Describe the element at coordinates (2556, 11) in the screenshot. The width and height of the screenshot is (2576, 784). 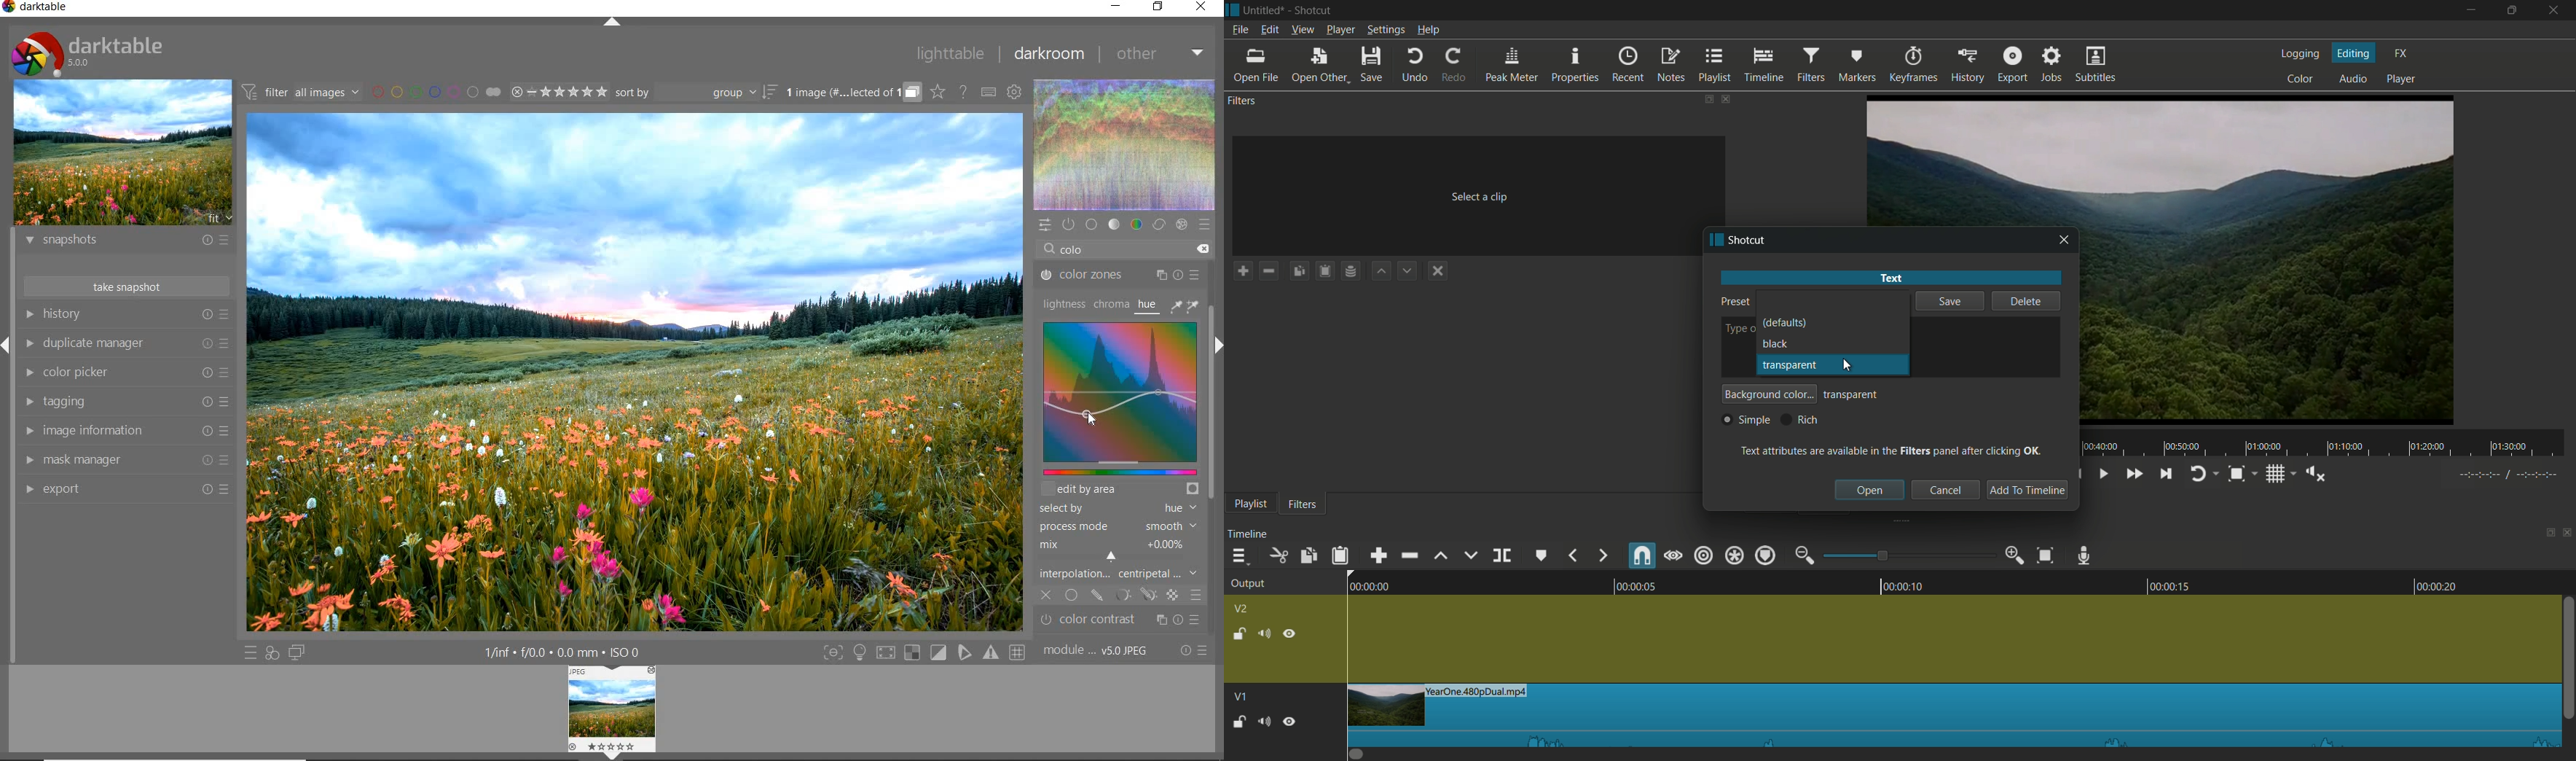
I see `close app` at that location.